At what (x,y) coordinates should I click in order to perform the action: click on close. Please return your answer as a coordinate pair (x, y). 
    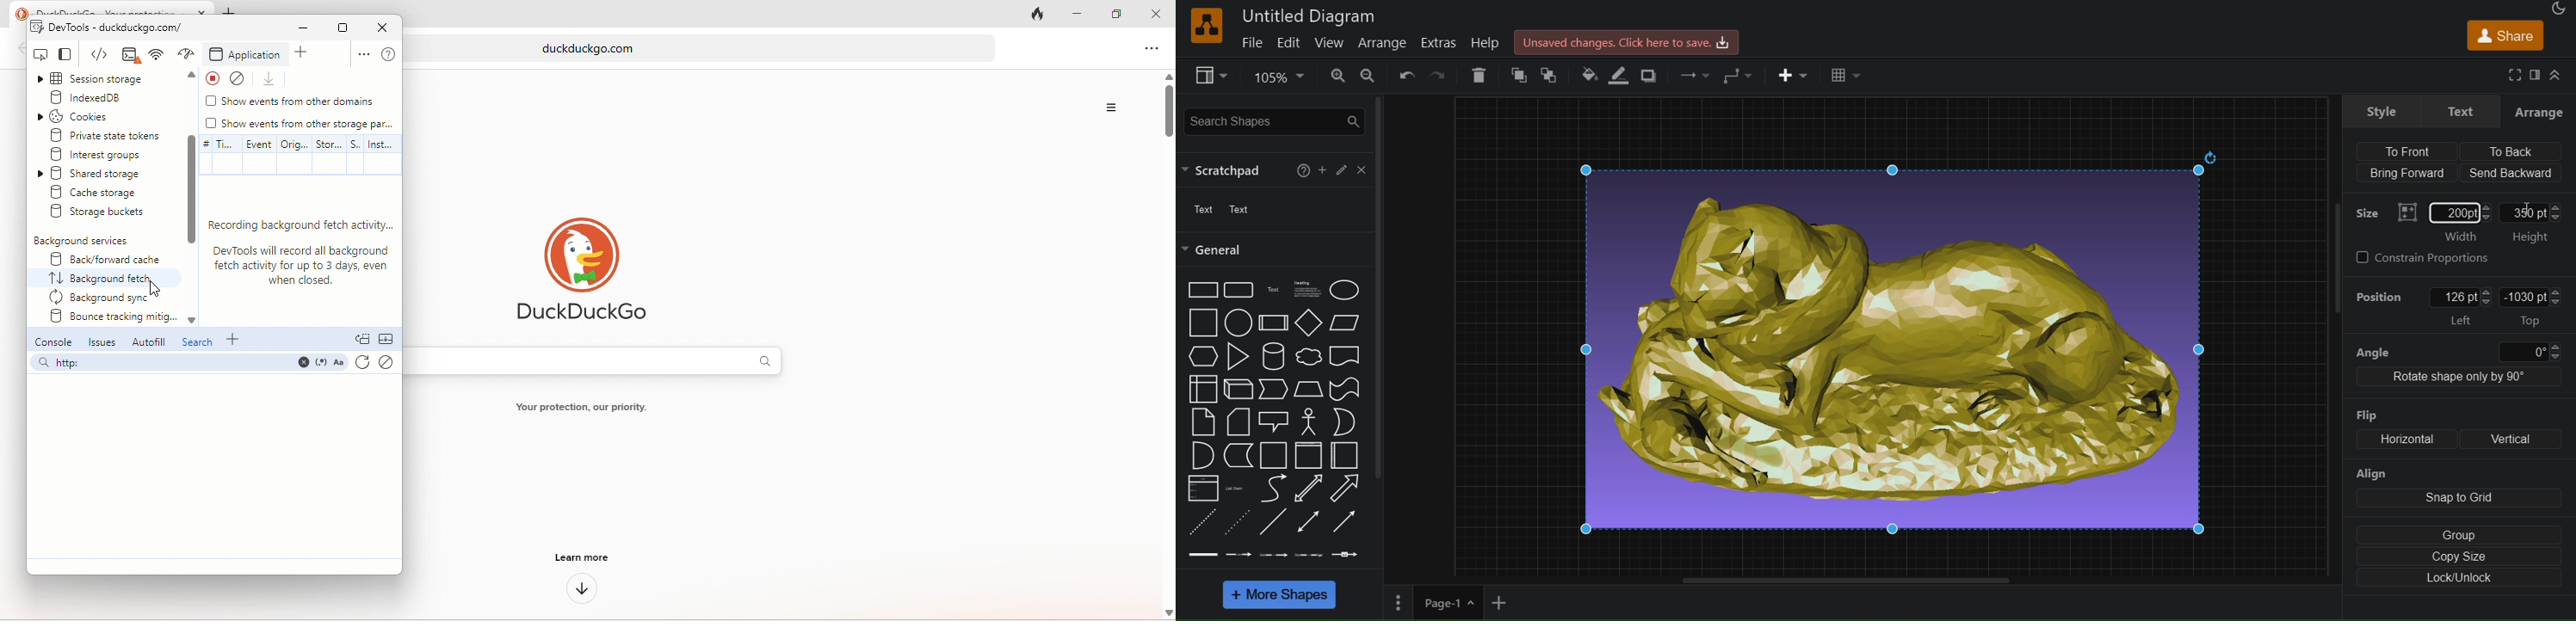
    Looking at the image, I should click on (381, 28).